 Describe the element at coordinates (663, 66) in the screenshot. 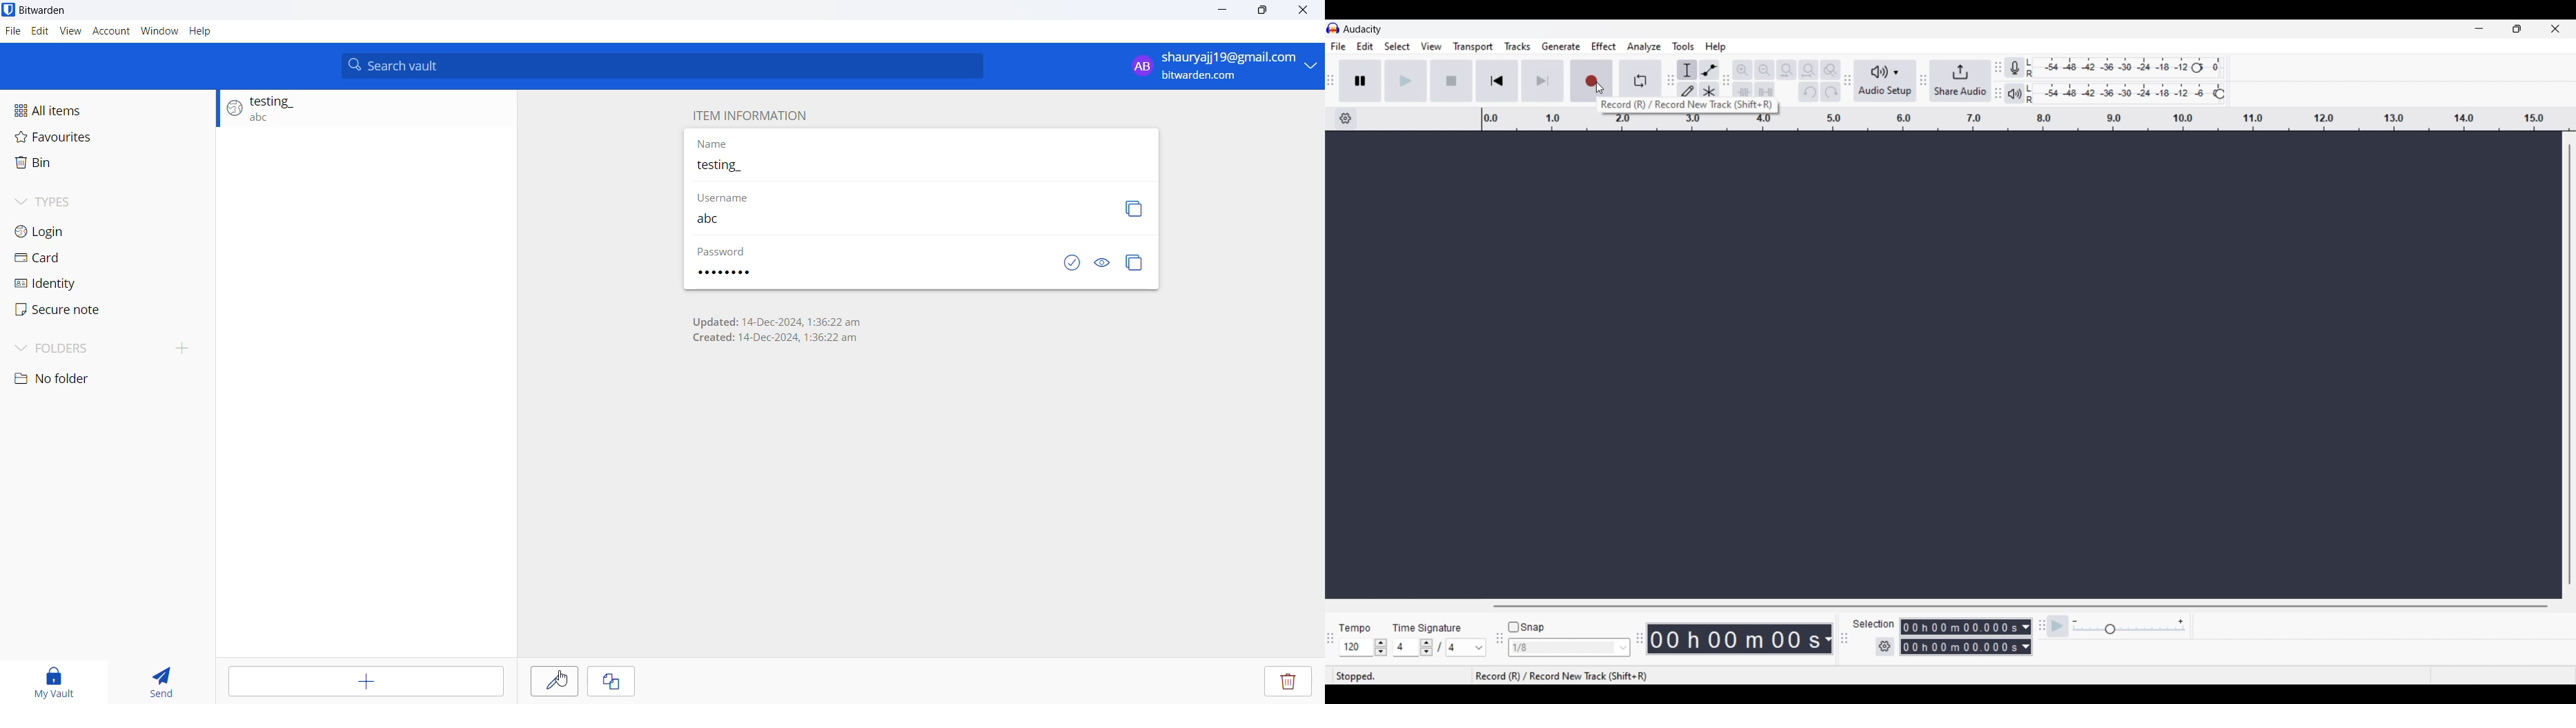

I see `Search bar` at that location.